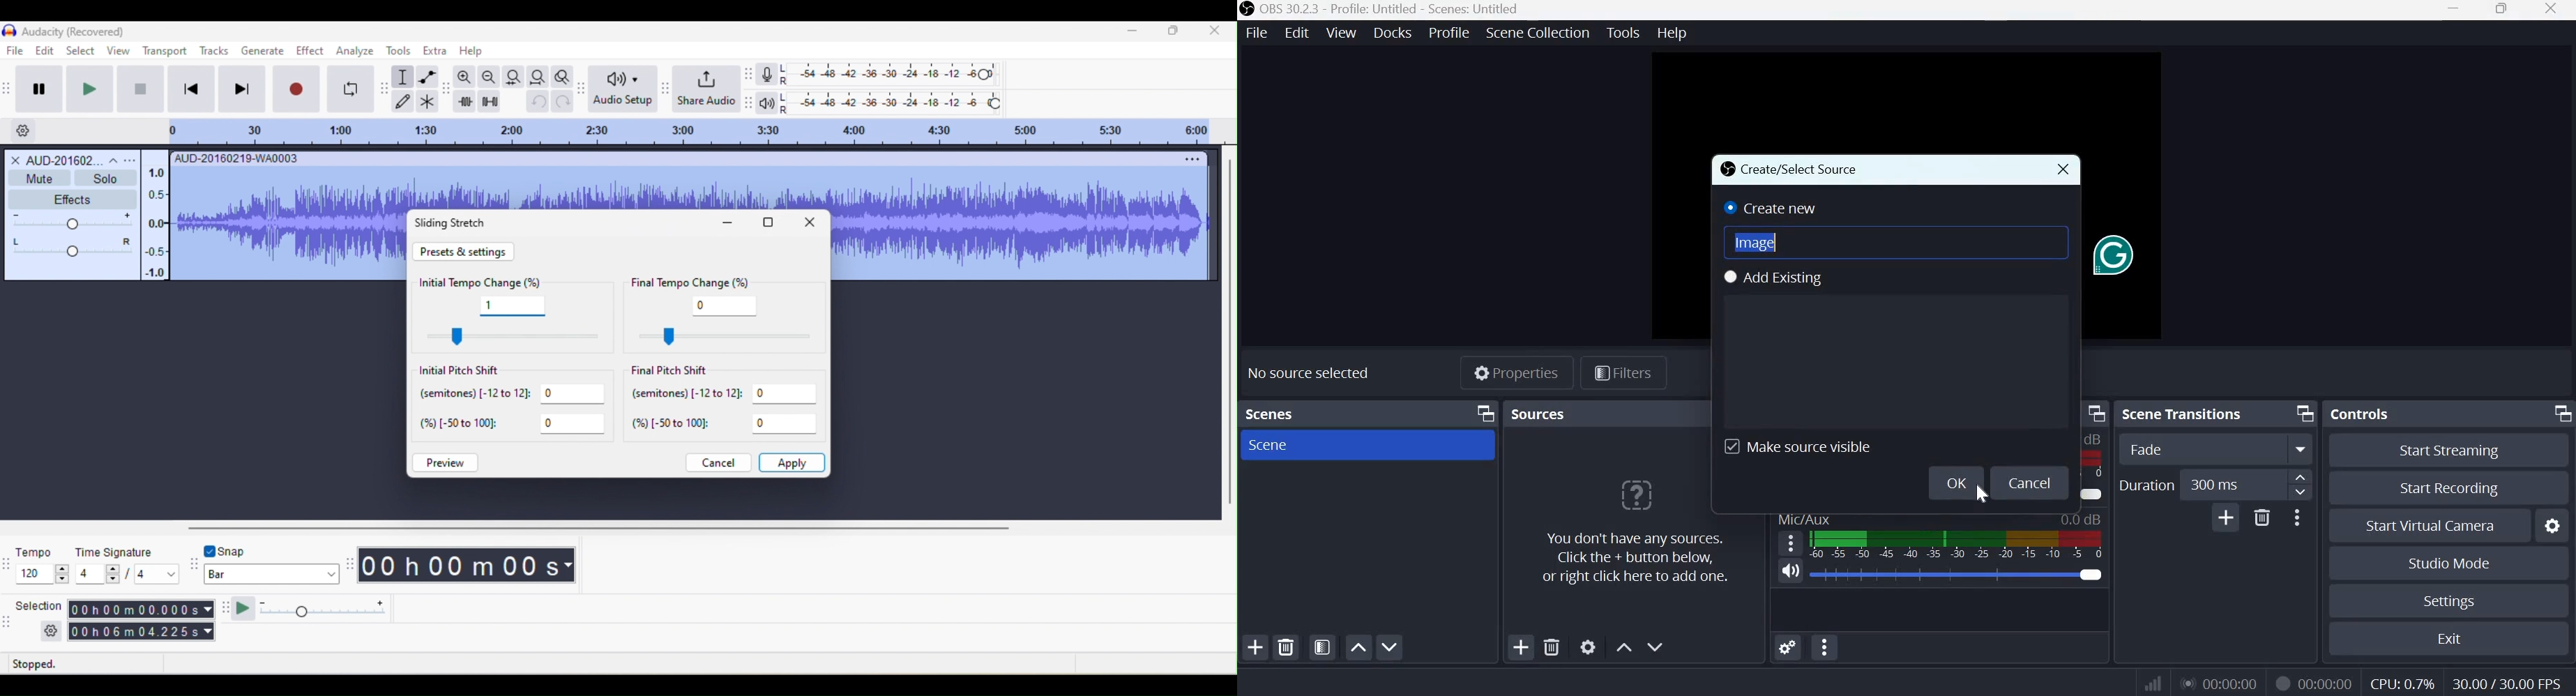 The width and height of the screenshot is (2576, 700). What do you see at coordinates (354, 53) in the screenshot?
I see `analyze` at bounding box center [354, 53].